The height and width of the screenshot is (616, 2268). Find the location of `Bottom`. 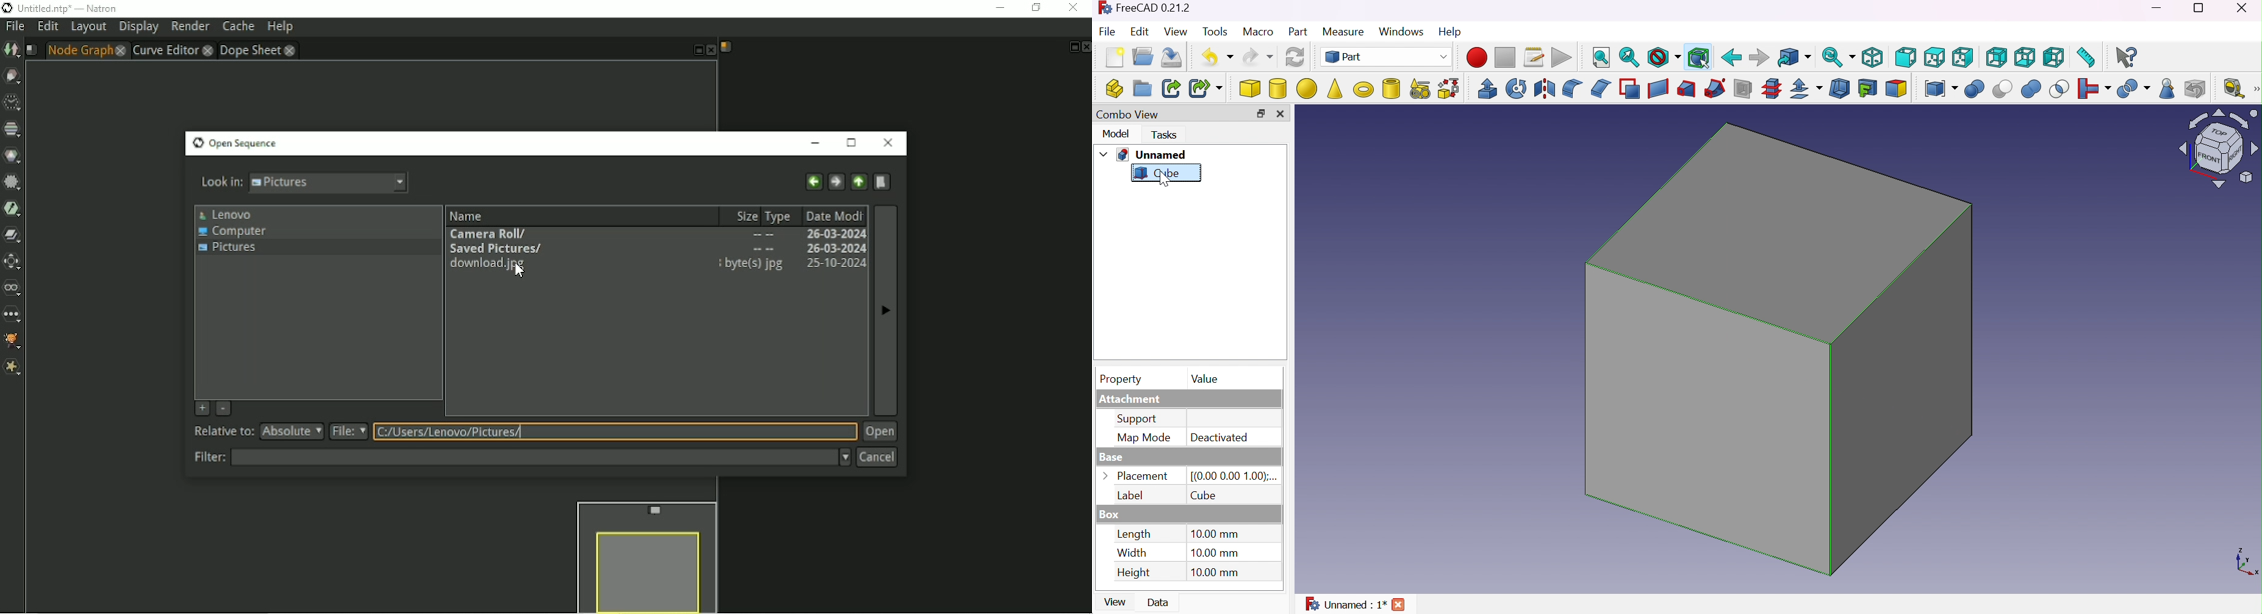

Bottom is located at coordinates (2025, 57).